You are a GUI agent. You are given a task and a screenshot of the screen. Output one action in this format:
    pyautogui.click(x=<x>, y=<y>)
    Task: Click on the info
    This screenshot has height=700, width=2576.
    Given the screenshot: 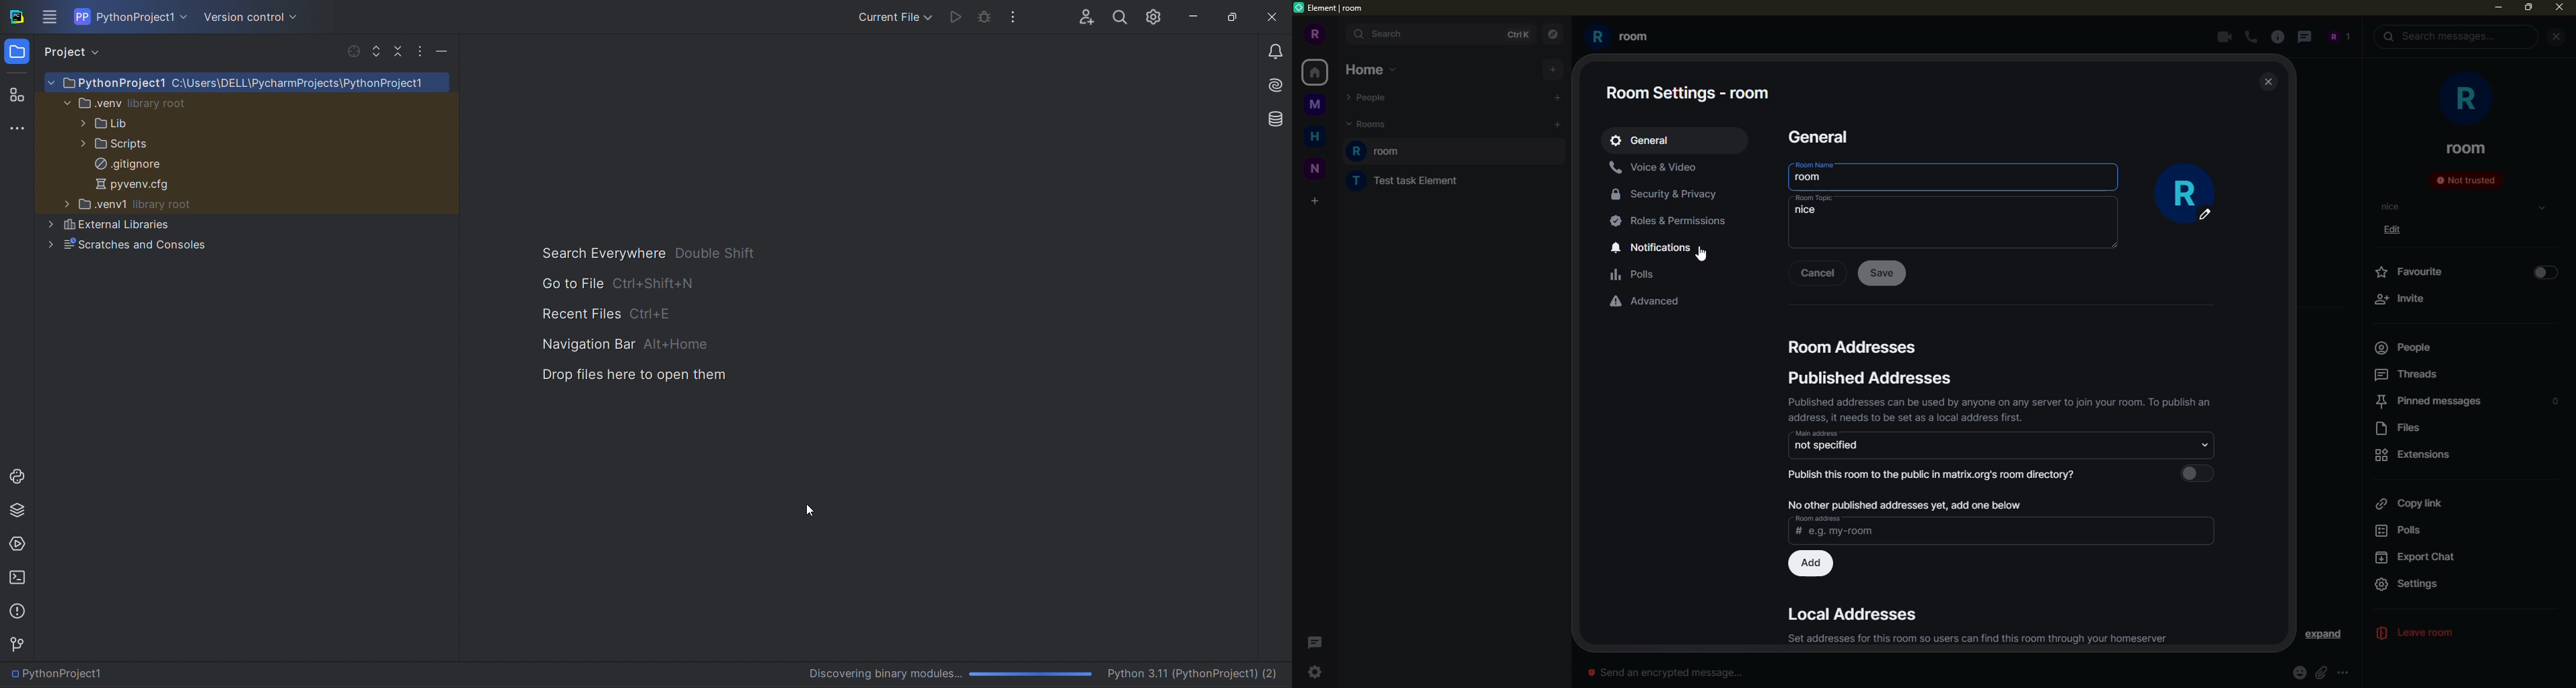 What is the action you would take?
    pyautogui.click(x=2003, y=409)
    